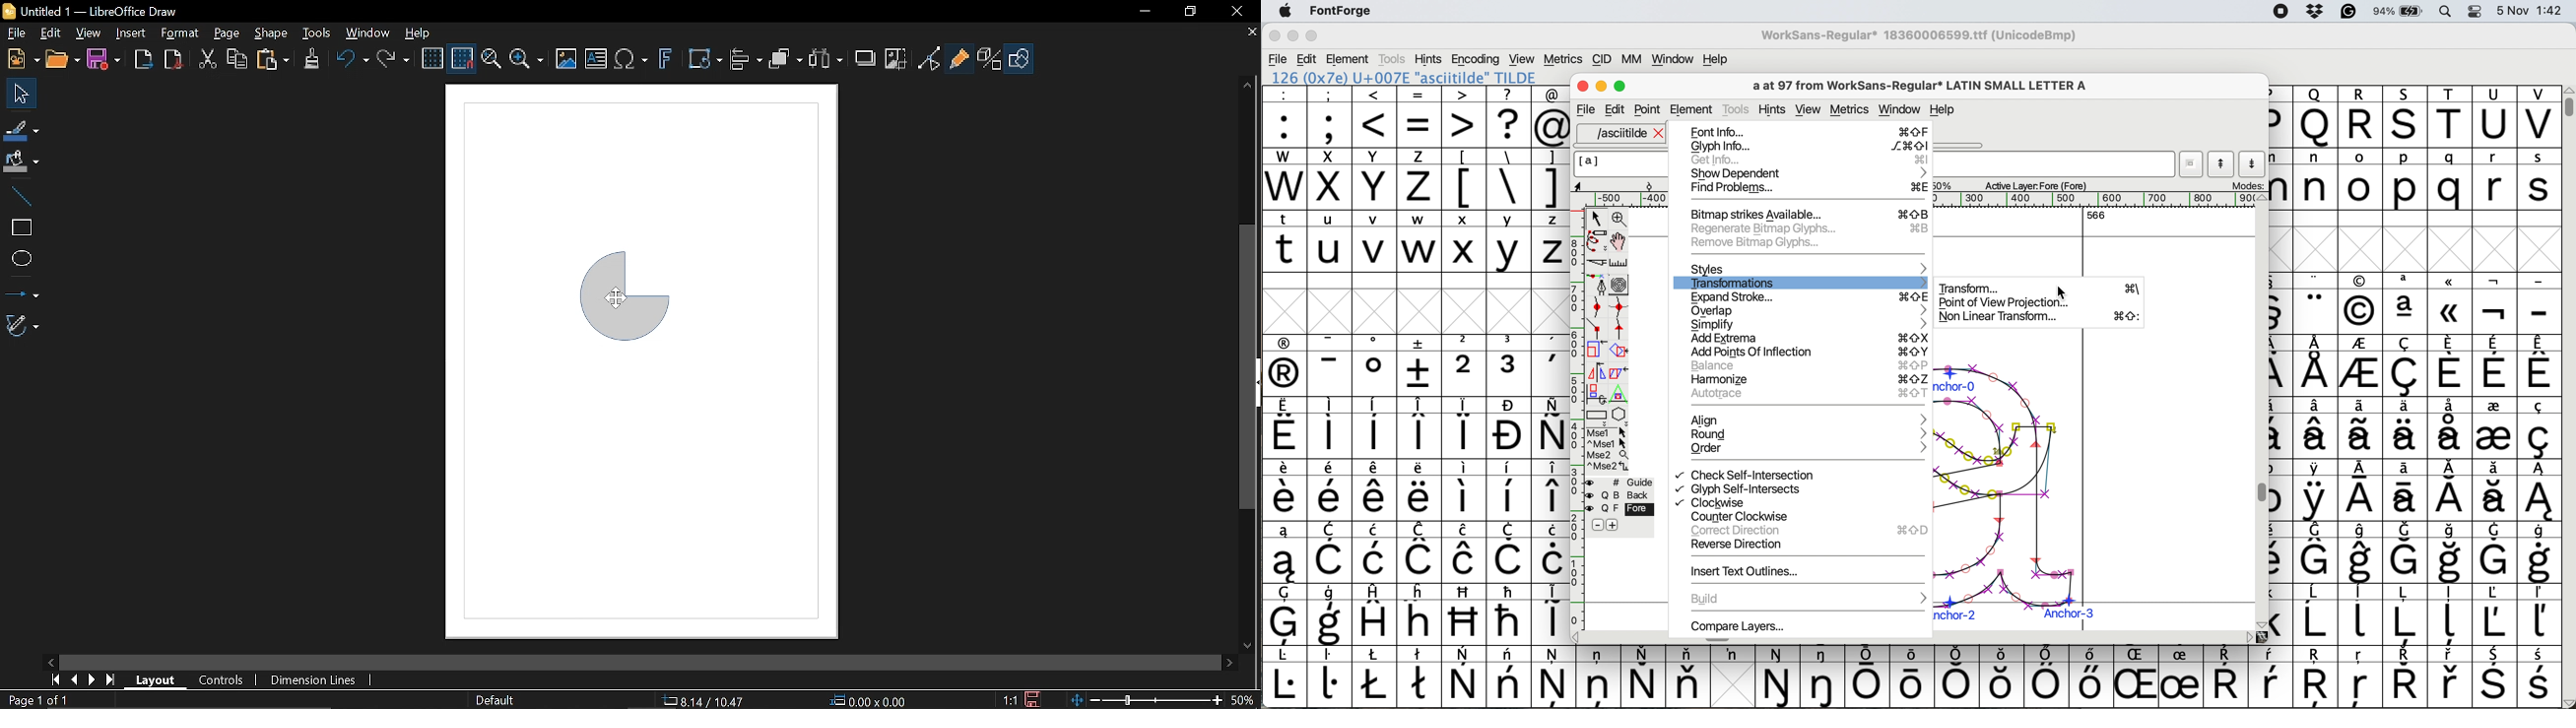 The width and height of the screenshot is (2576, 728). What do you see at coordinates (1960, 676) in the screenshot?
I see `symbol` at bounding box center [1960, 676].